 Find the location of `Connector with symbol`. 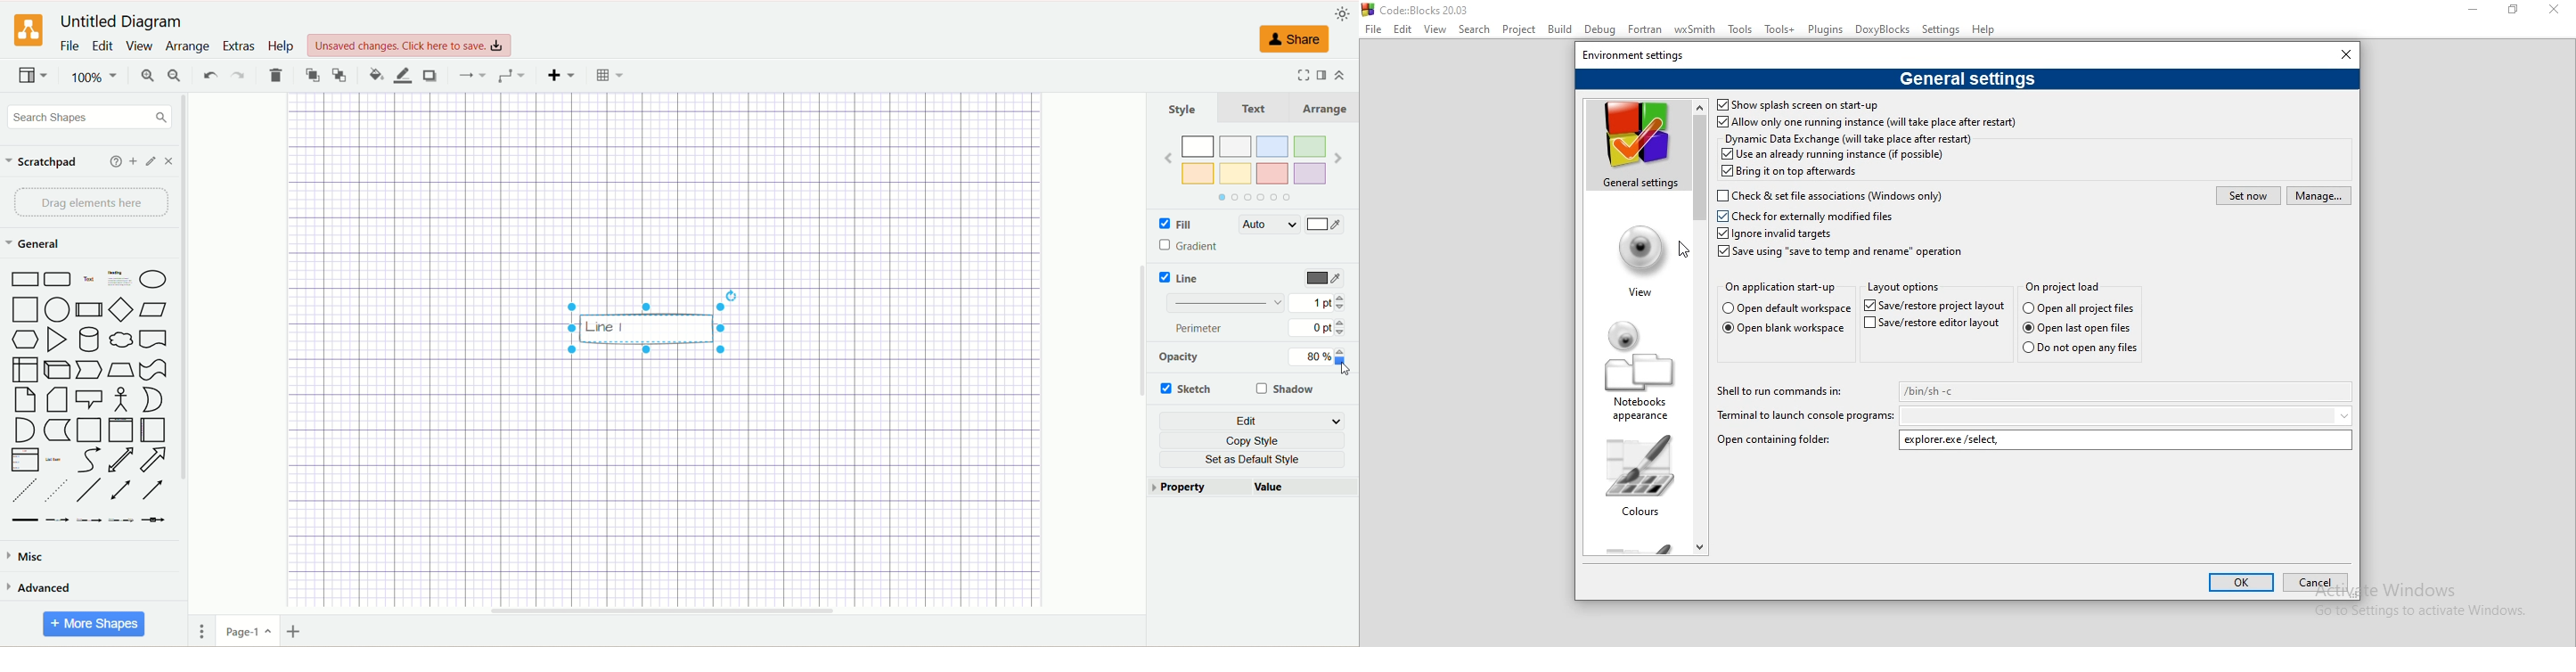

Connector with symbol is located at coordinates (153, 520).